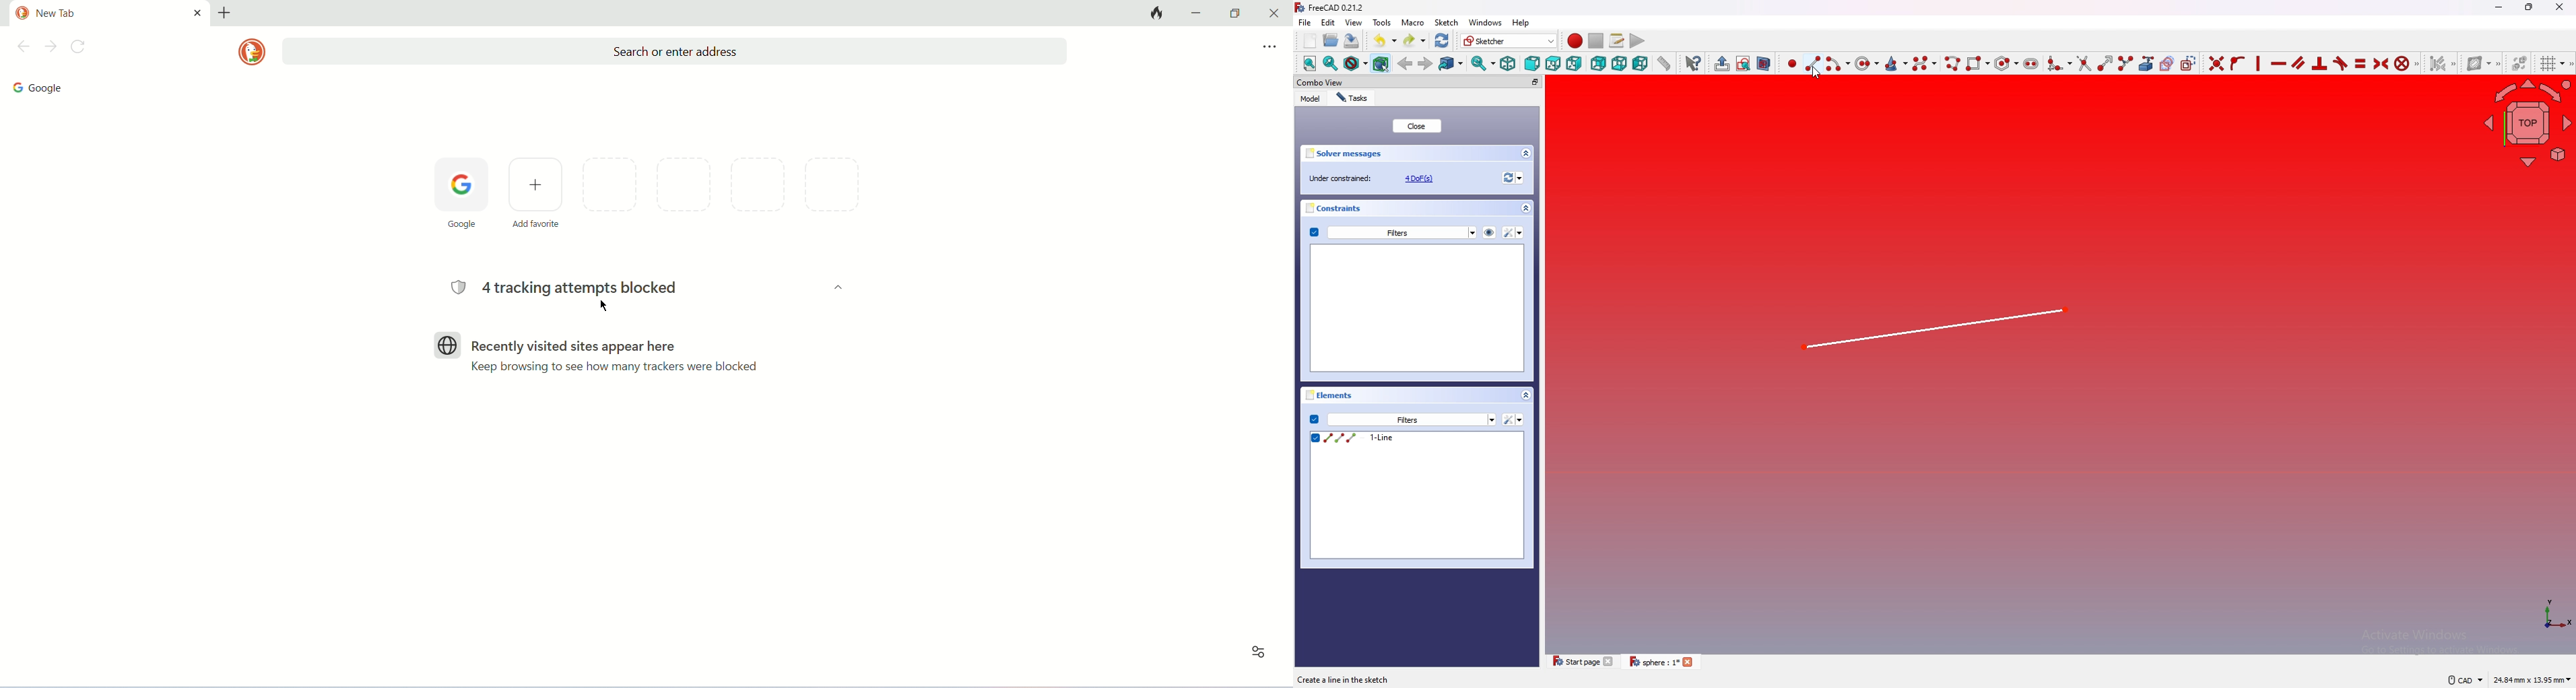 The height and width of the screenshot is (700, 2576). I want to click on Fit selection, so click(1330, 64).